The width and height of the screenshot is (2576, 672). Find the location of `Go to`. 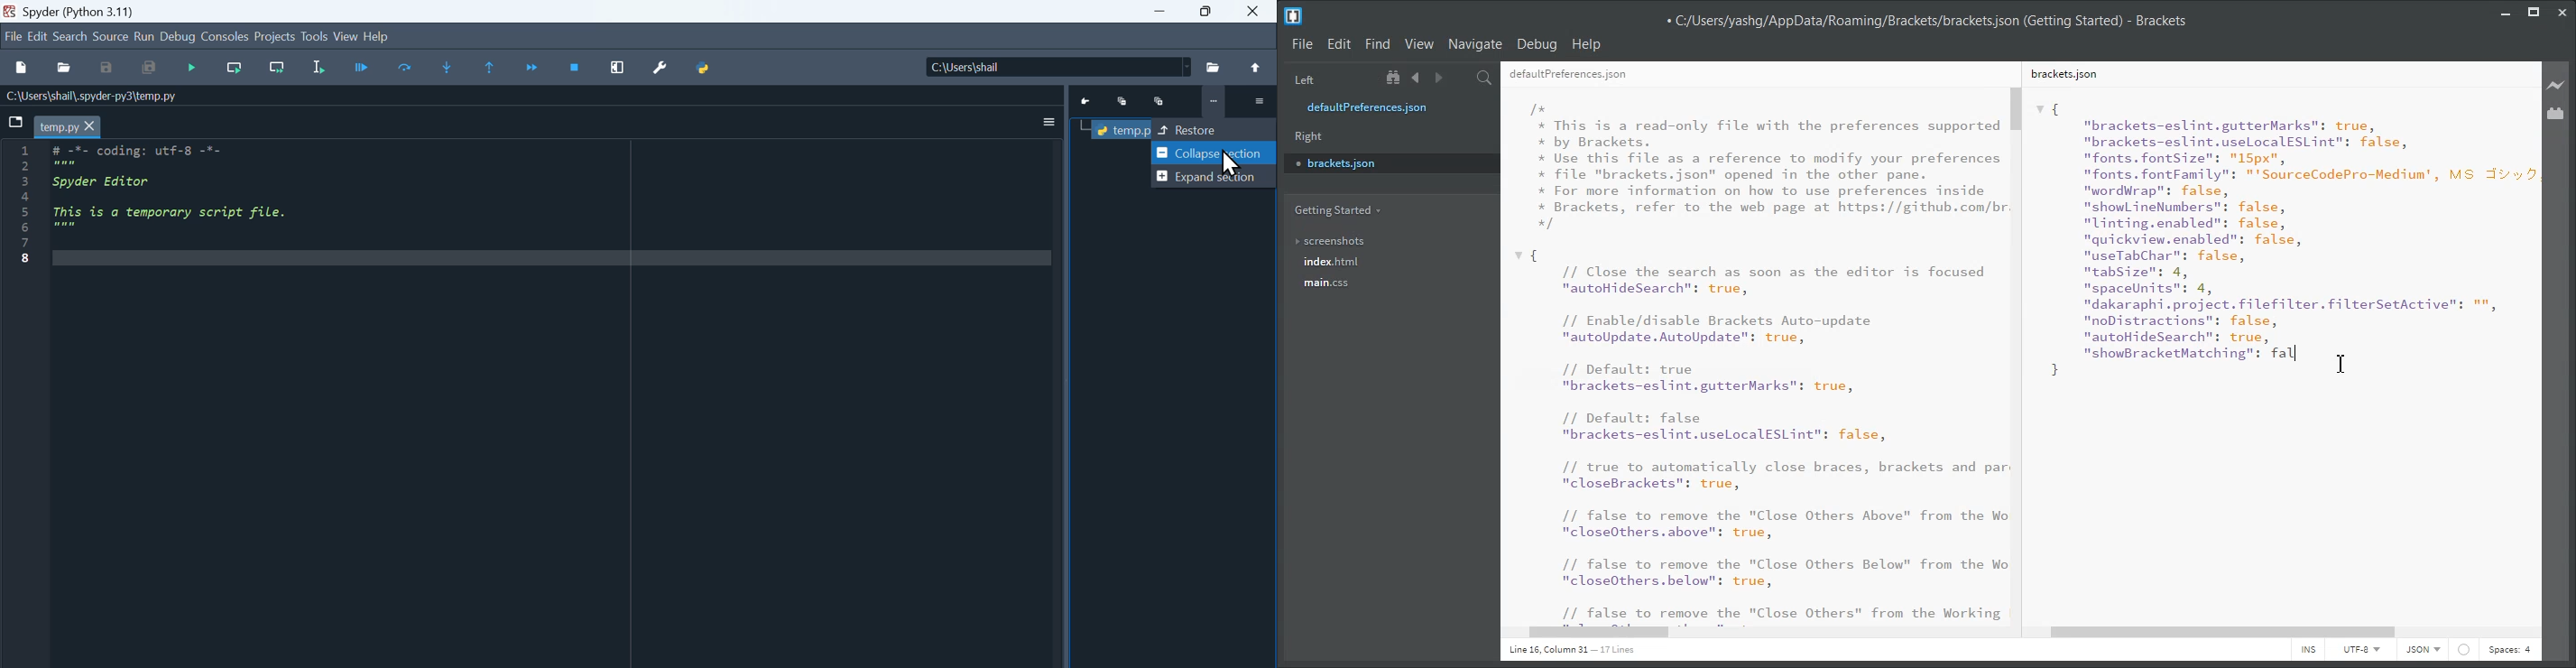

Go to is located at coordinates (1089, 102).